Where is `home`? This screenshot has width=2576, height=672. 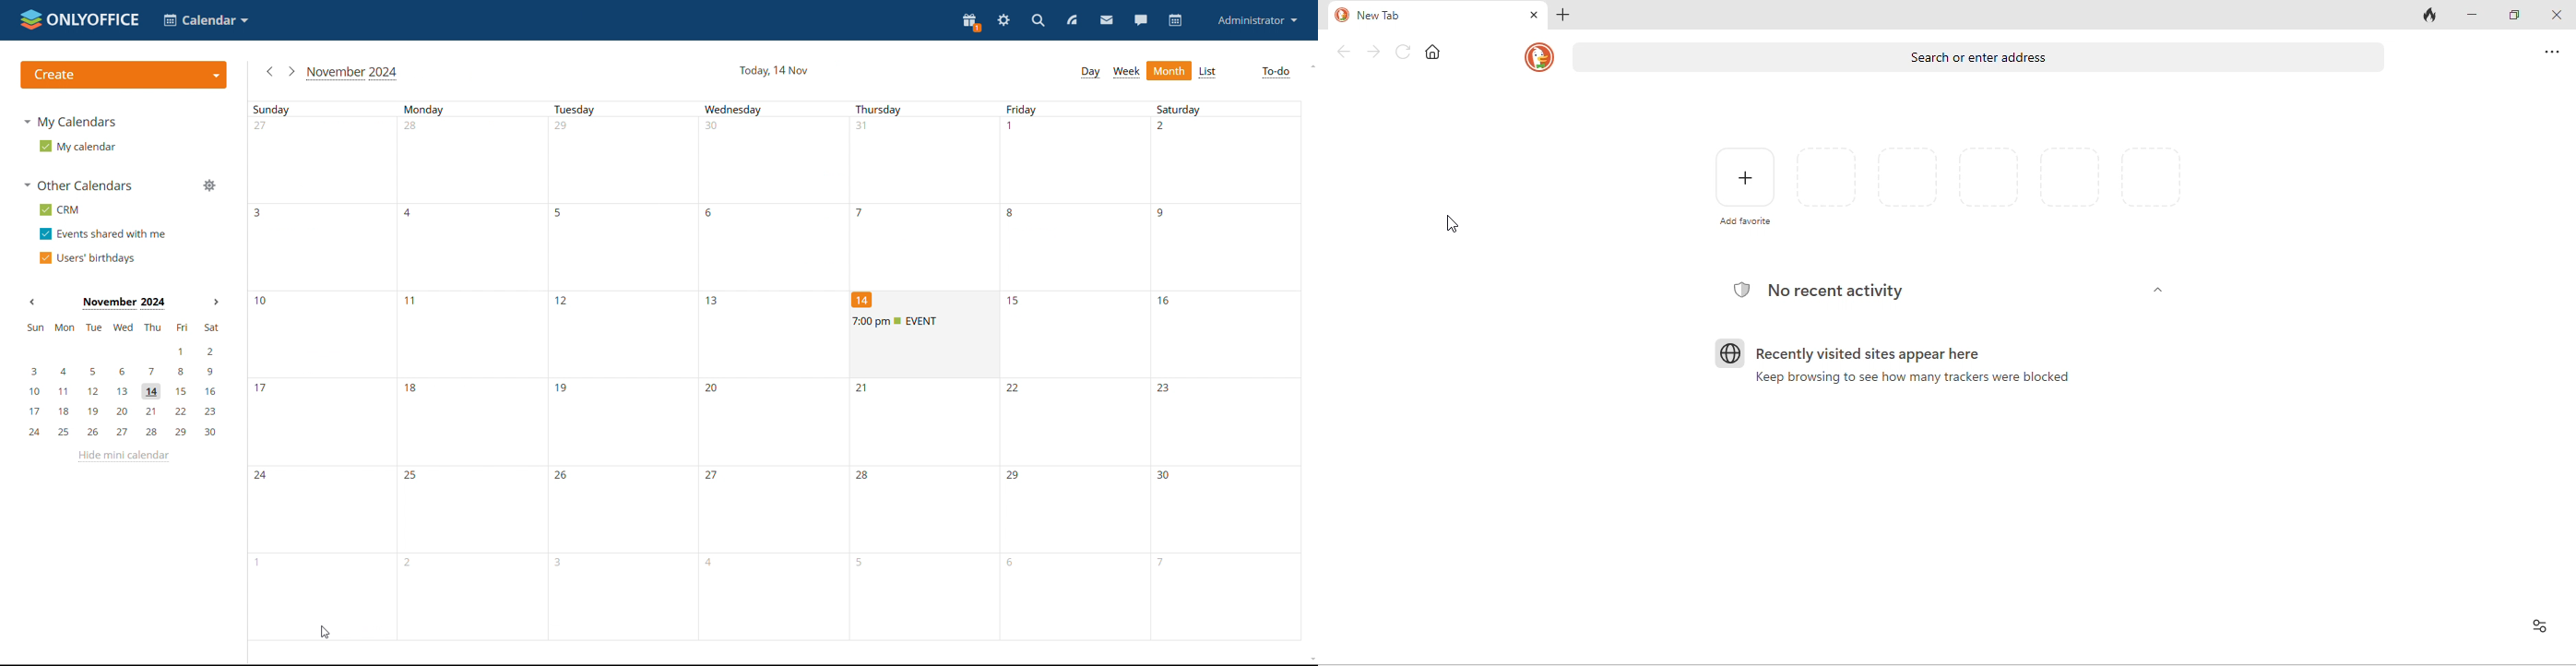
home is located at coordinates (1432, 53).